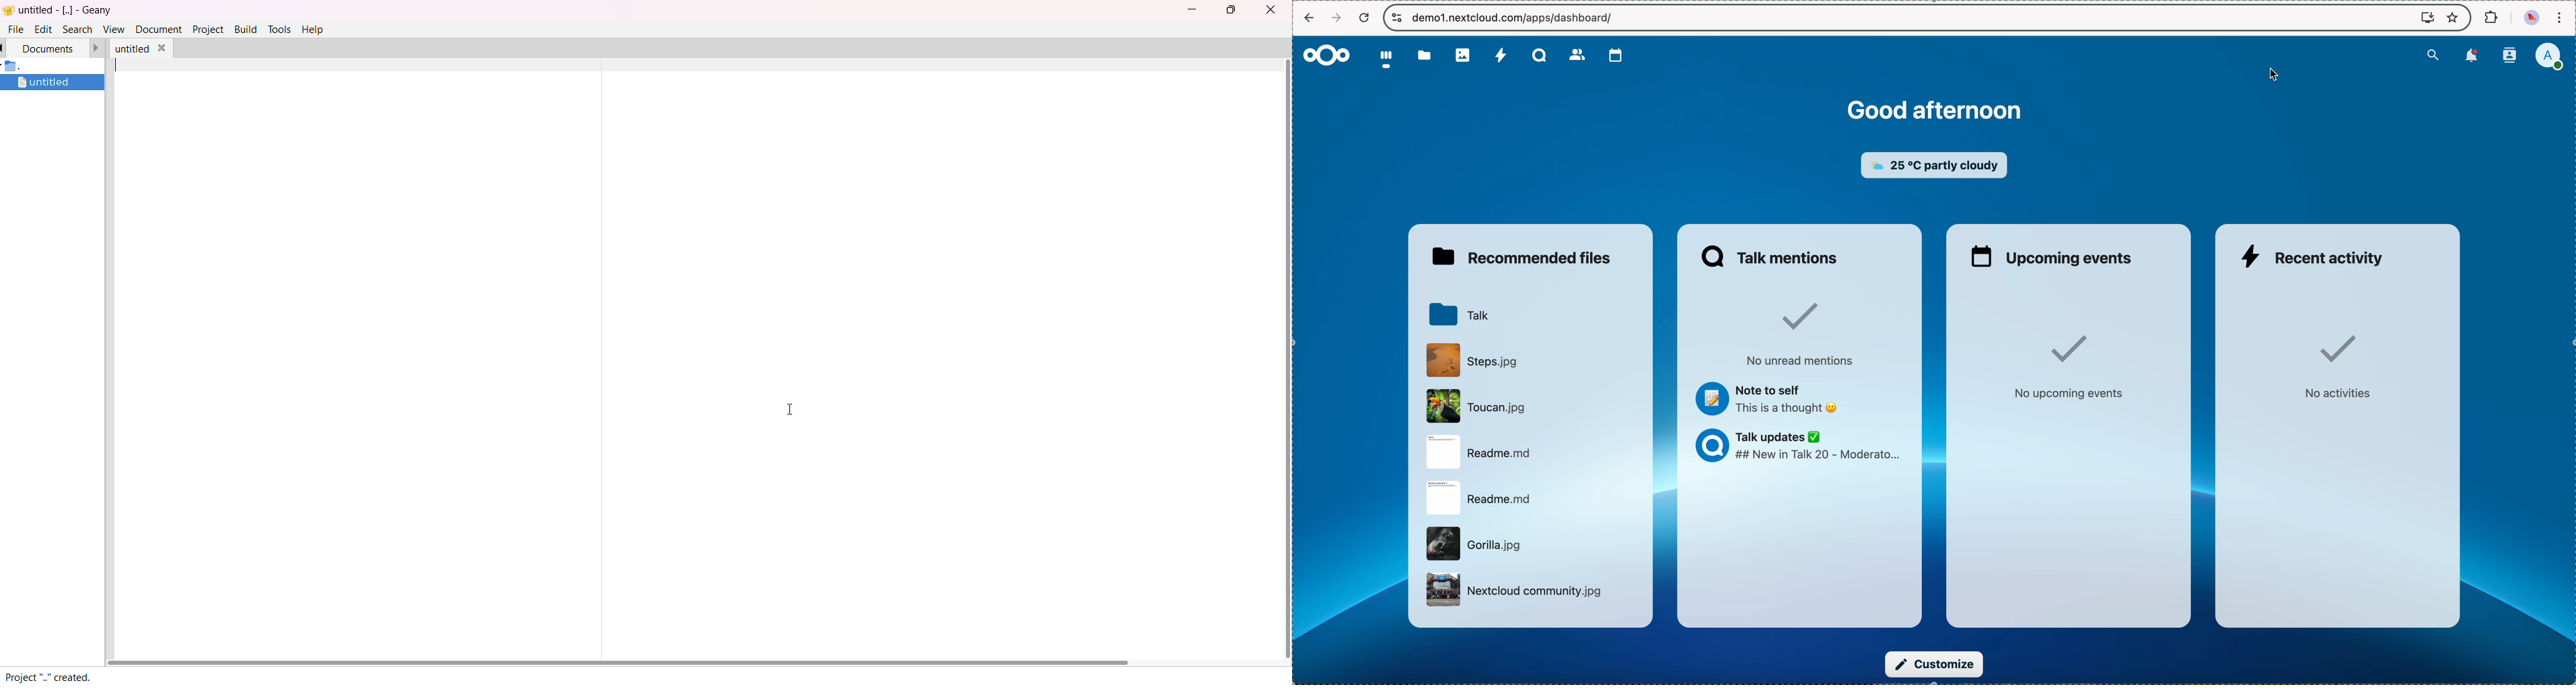 This screenshot has height=700, width=2576. Describe the element at coordinates (1421, 56) in the screenshot. I see `folder` at that location.